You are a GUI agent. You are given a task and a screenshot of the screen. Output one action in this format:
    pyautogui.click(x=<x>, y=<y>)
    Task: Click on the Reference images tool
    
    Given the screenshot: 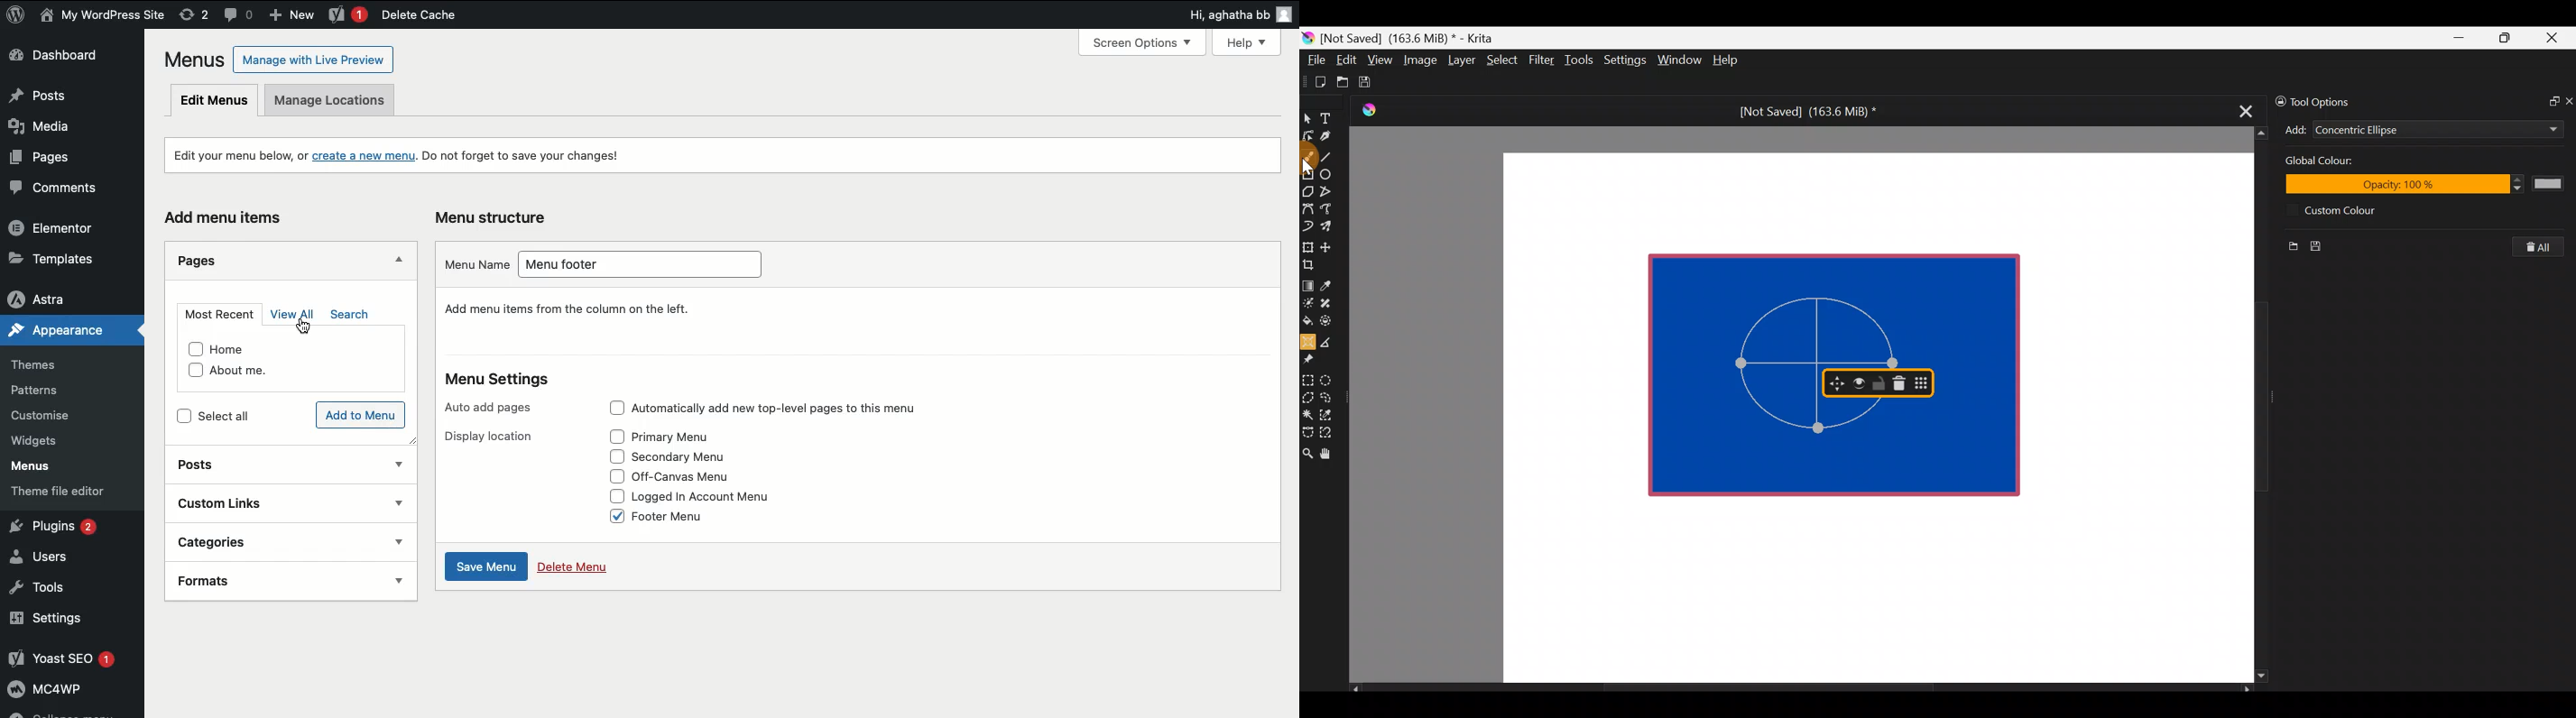 What is the action you would take?
    pyautogui.click(x=1313, y=358)
    